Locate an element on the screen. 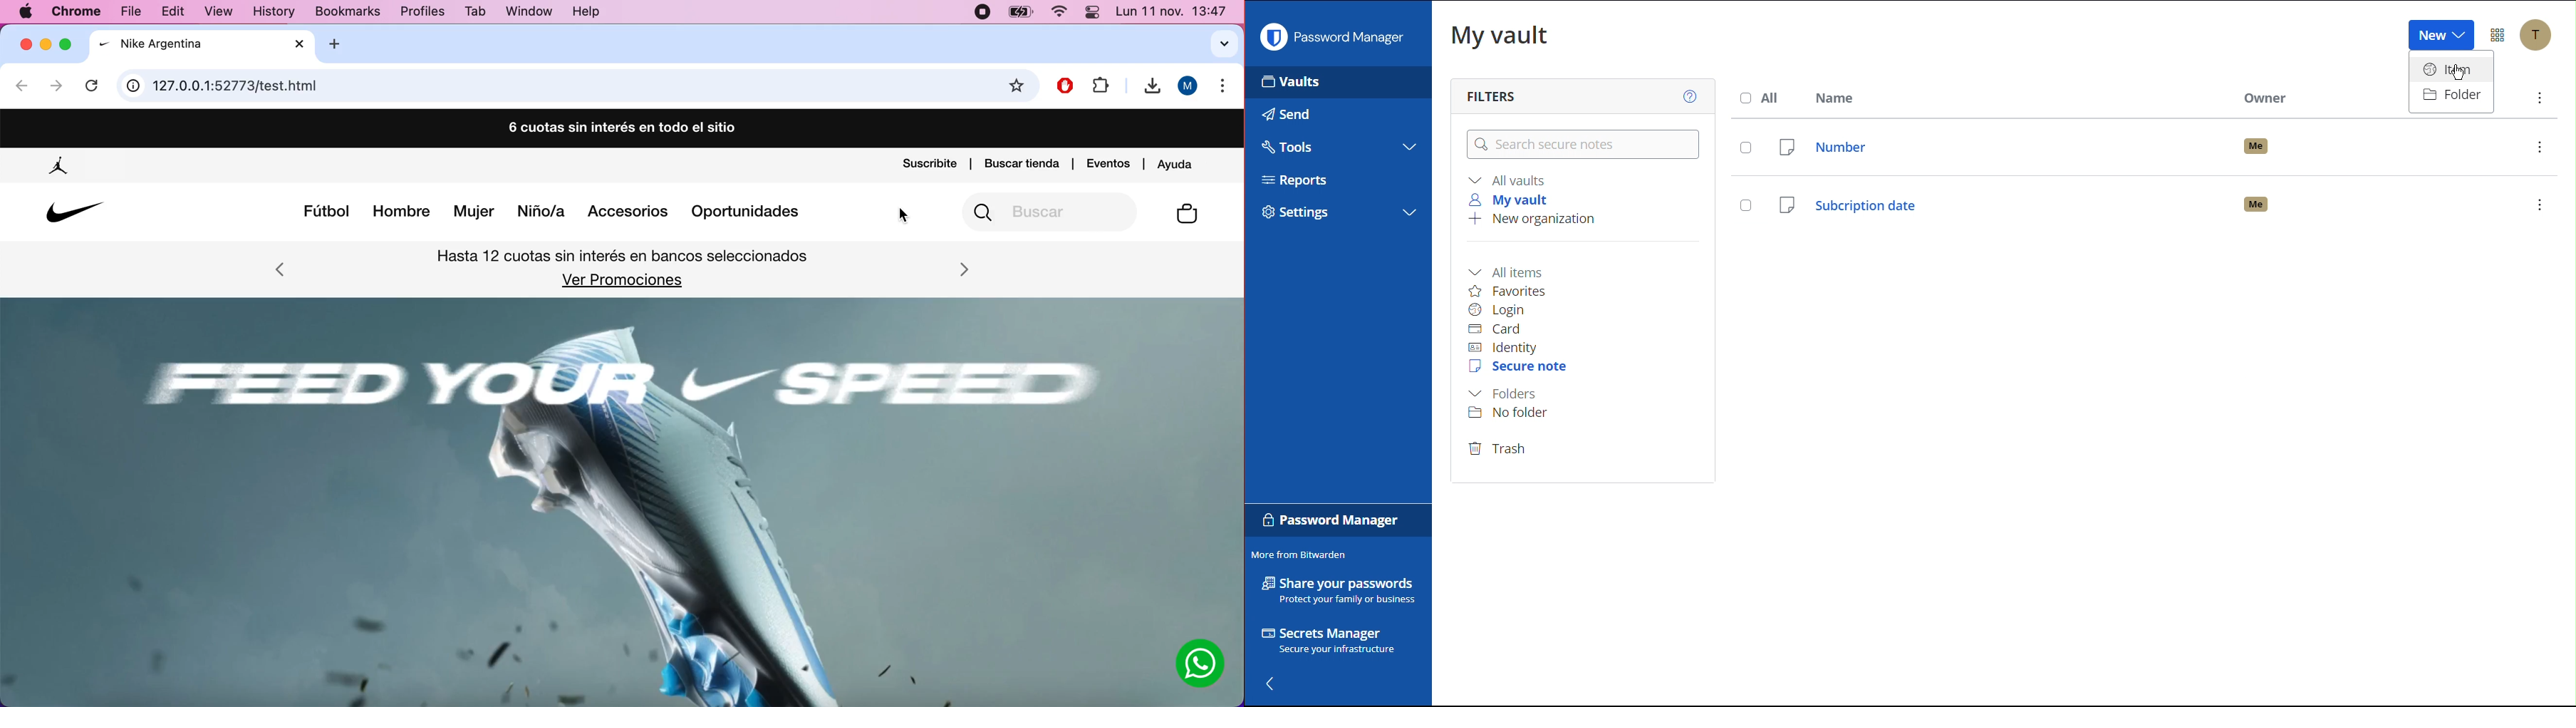 The width and height of the screenshot is (2576, 728). More from Bitwarden is located at coordinates (1299, 555).